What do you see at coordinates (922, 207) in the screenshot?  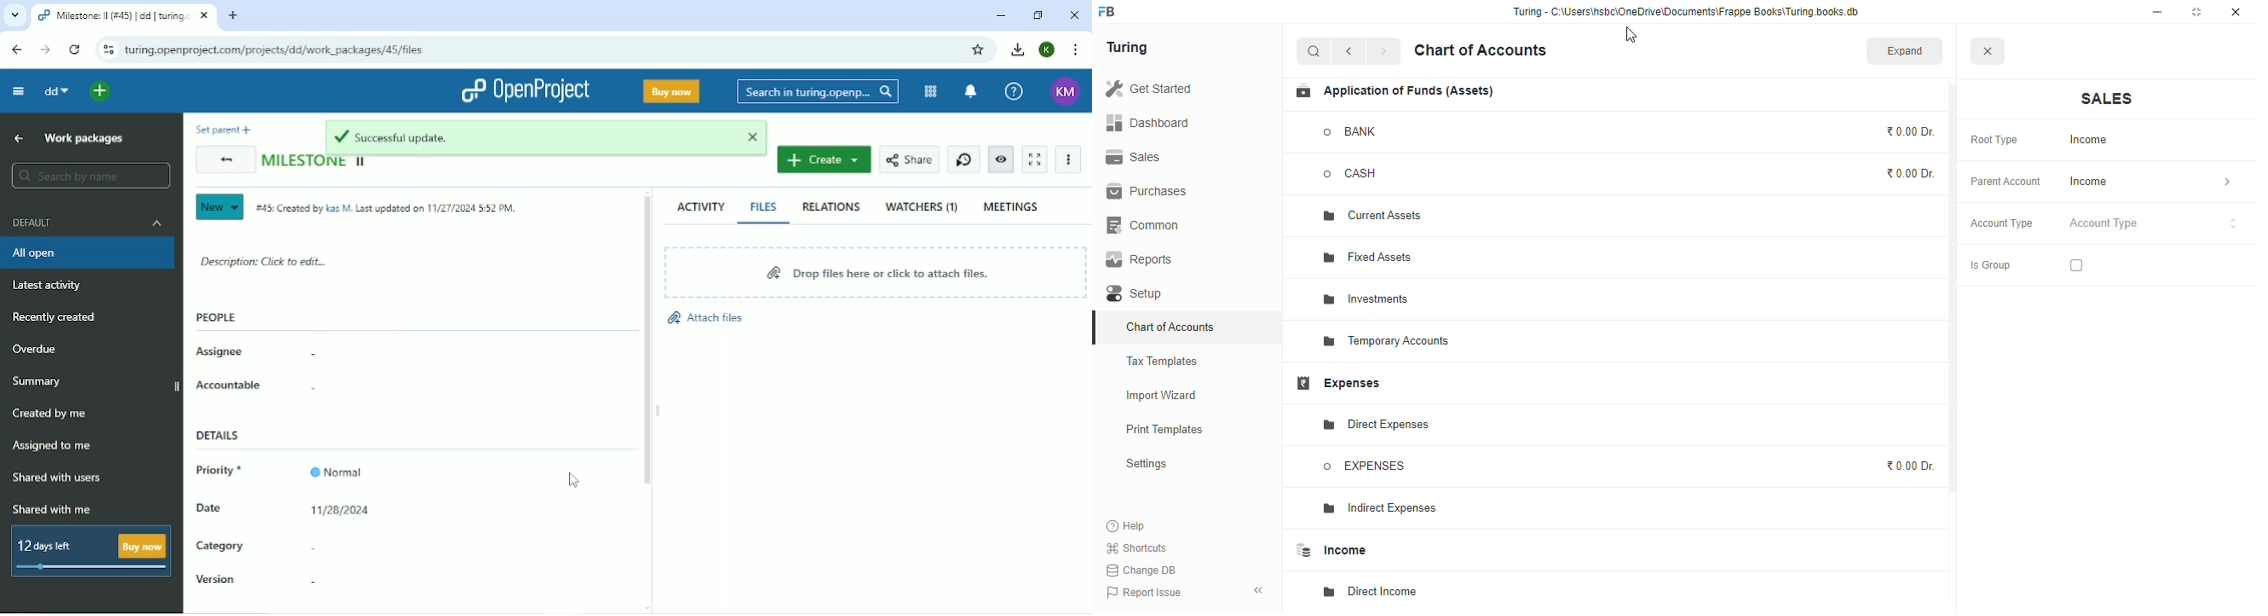 I see `Watchers 1` at bounding box center [922, 207].